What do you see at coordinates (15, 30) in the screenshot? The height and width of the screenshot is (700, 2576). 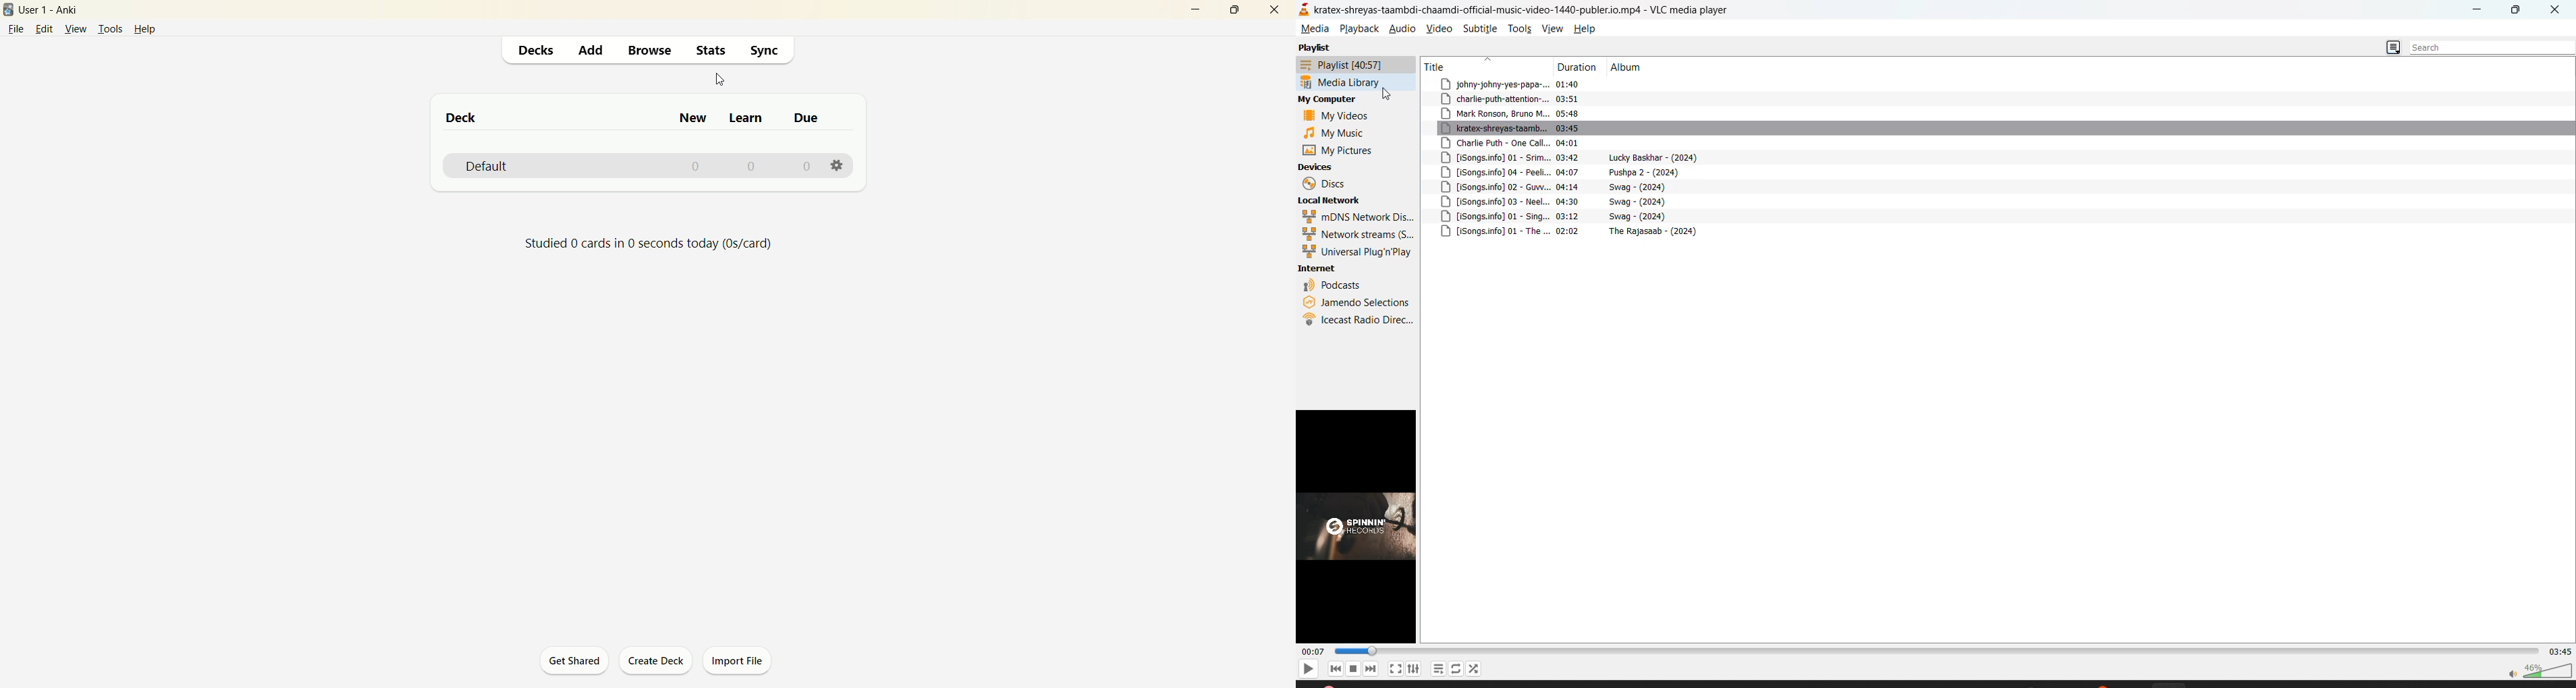 I see `file` at bounding box center [15, 30].